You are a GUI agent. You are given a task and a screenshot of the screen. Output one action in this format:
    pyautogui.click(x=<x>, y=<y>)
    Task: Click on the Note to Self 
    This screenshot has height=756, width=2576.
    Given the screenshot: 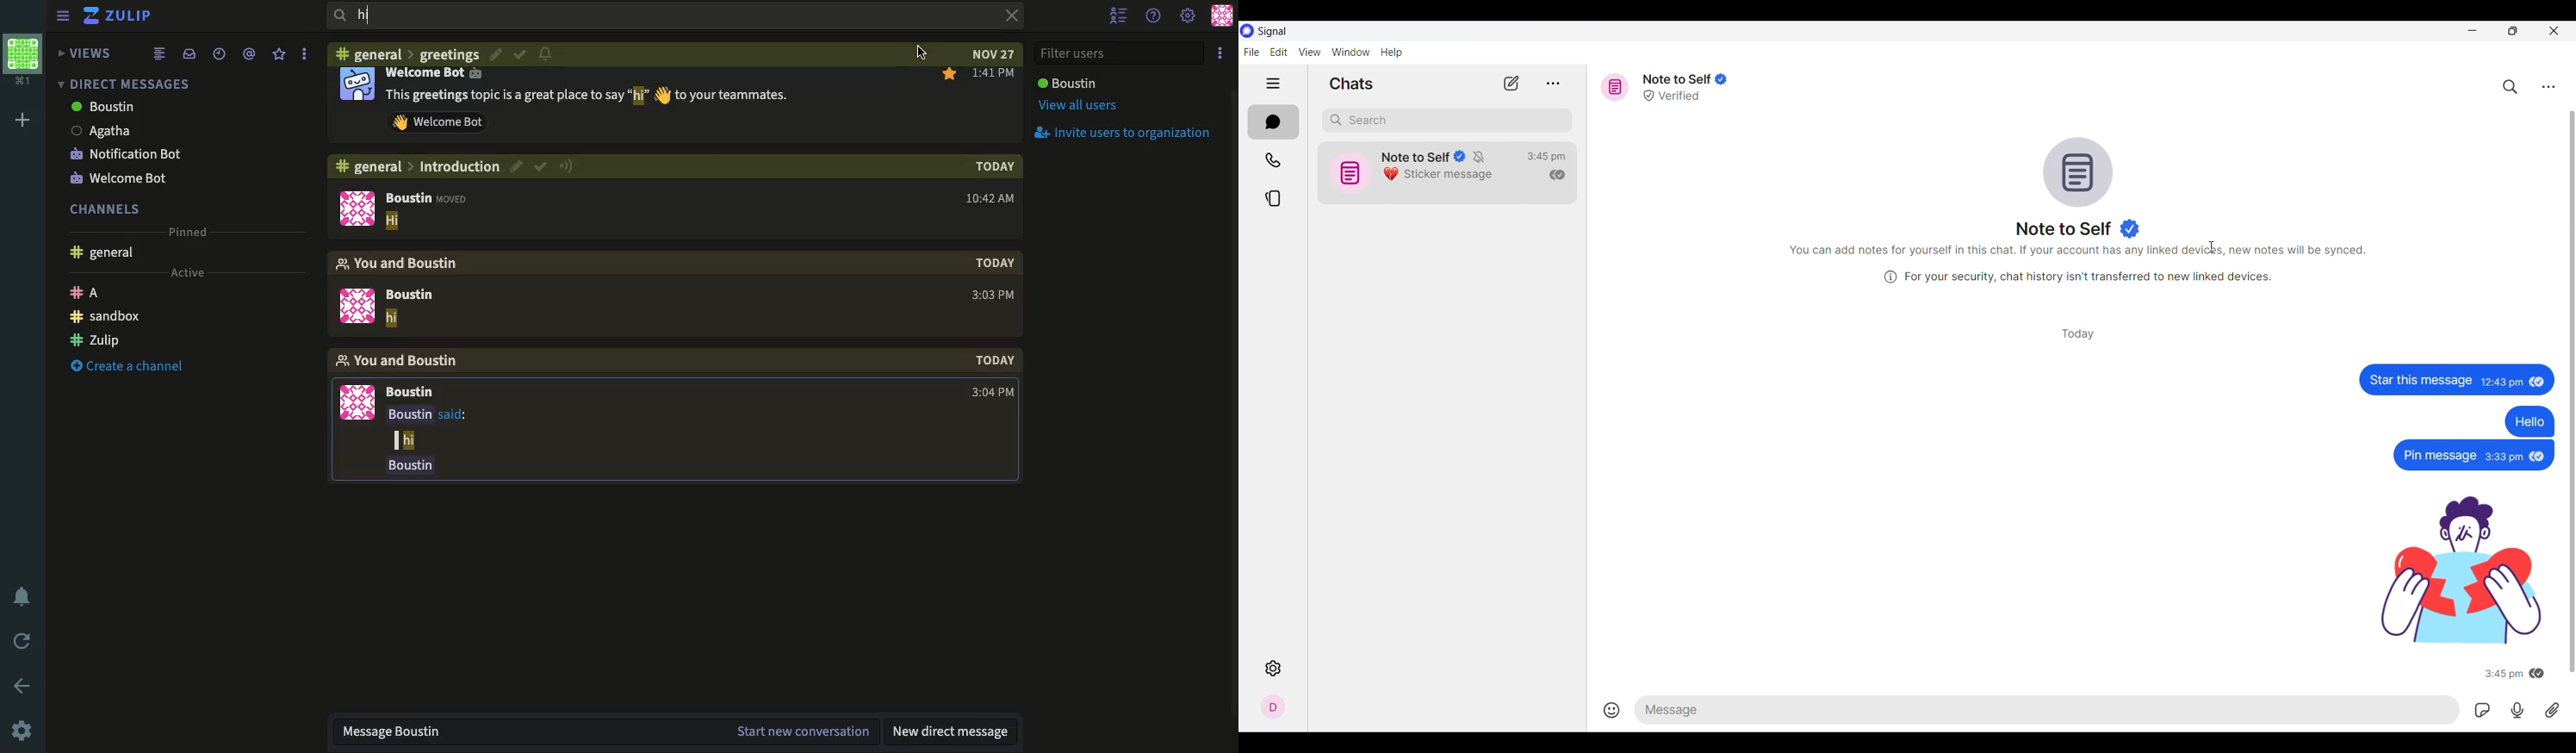 What is the action you would take?
    pyautogui.click(x=1422, y=155)
    